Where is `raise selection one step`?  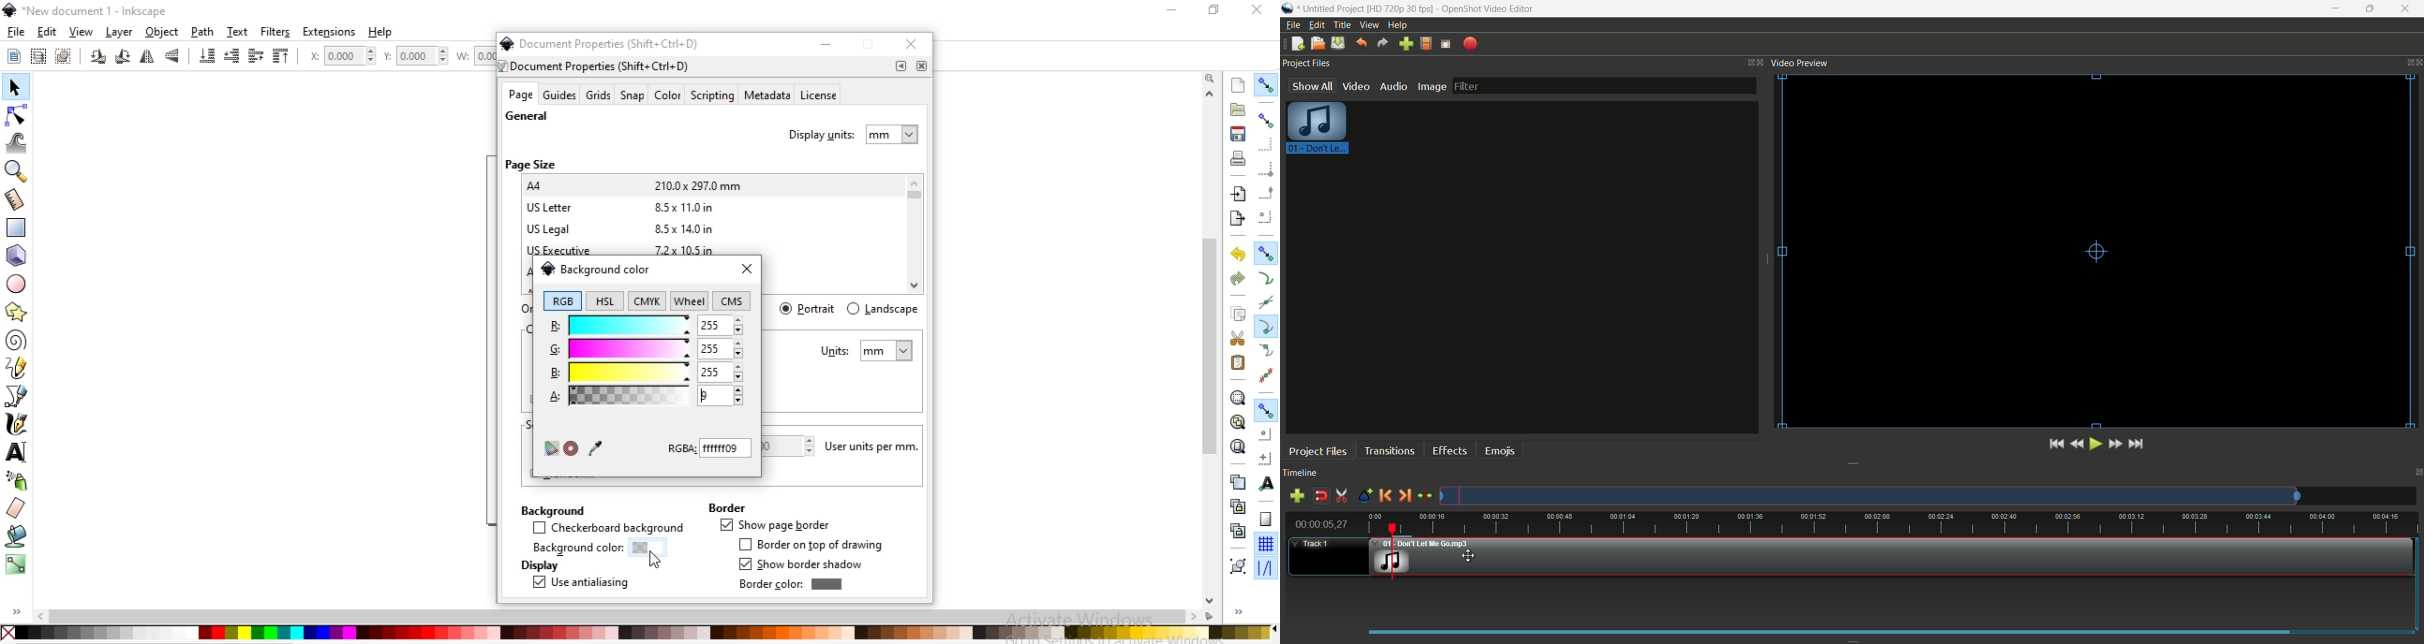 raise selection one step is located at coordinates (254, 57).